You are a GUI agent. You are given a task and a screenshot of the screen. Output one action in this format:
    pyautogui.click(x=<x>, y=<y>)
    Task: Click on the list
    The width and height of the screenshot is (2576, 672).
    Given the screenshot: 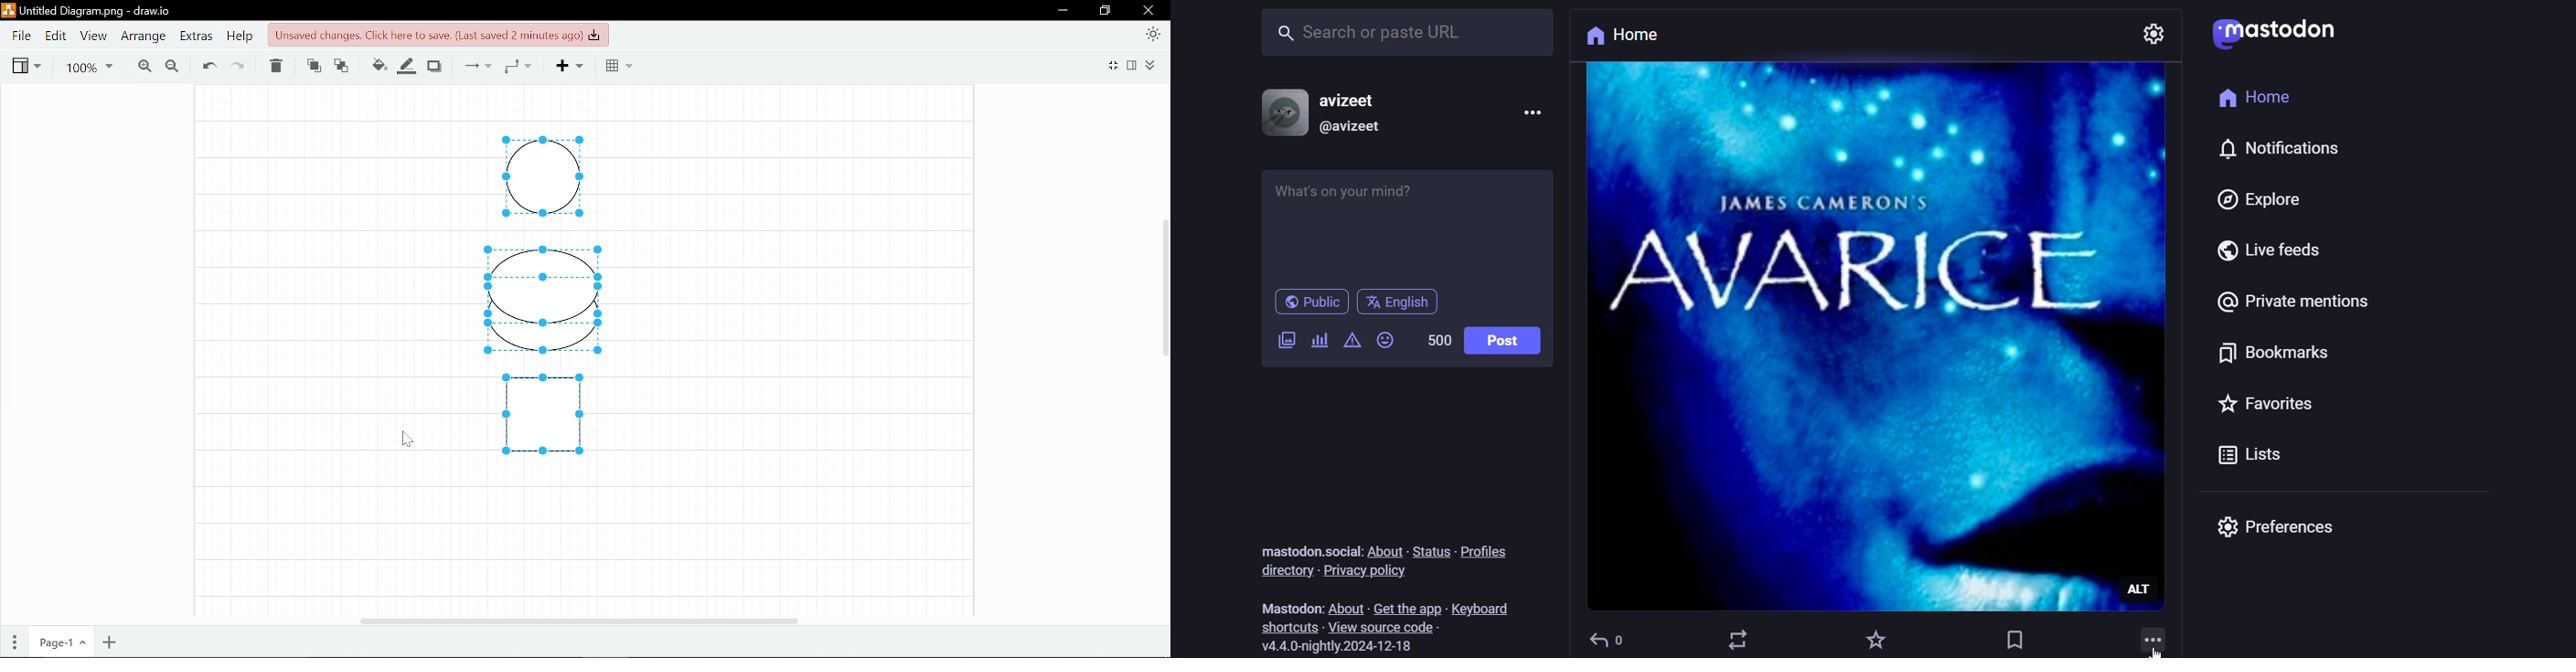 What is the action you would take?
    pyautogui.click(x=2248, y=451)
    